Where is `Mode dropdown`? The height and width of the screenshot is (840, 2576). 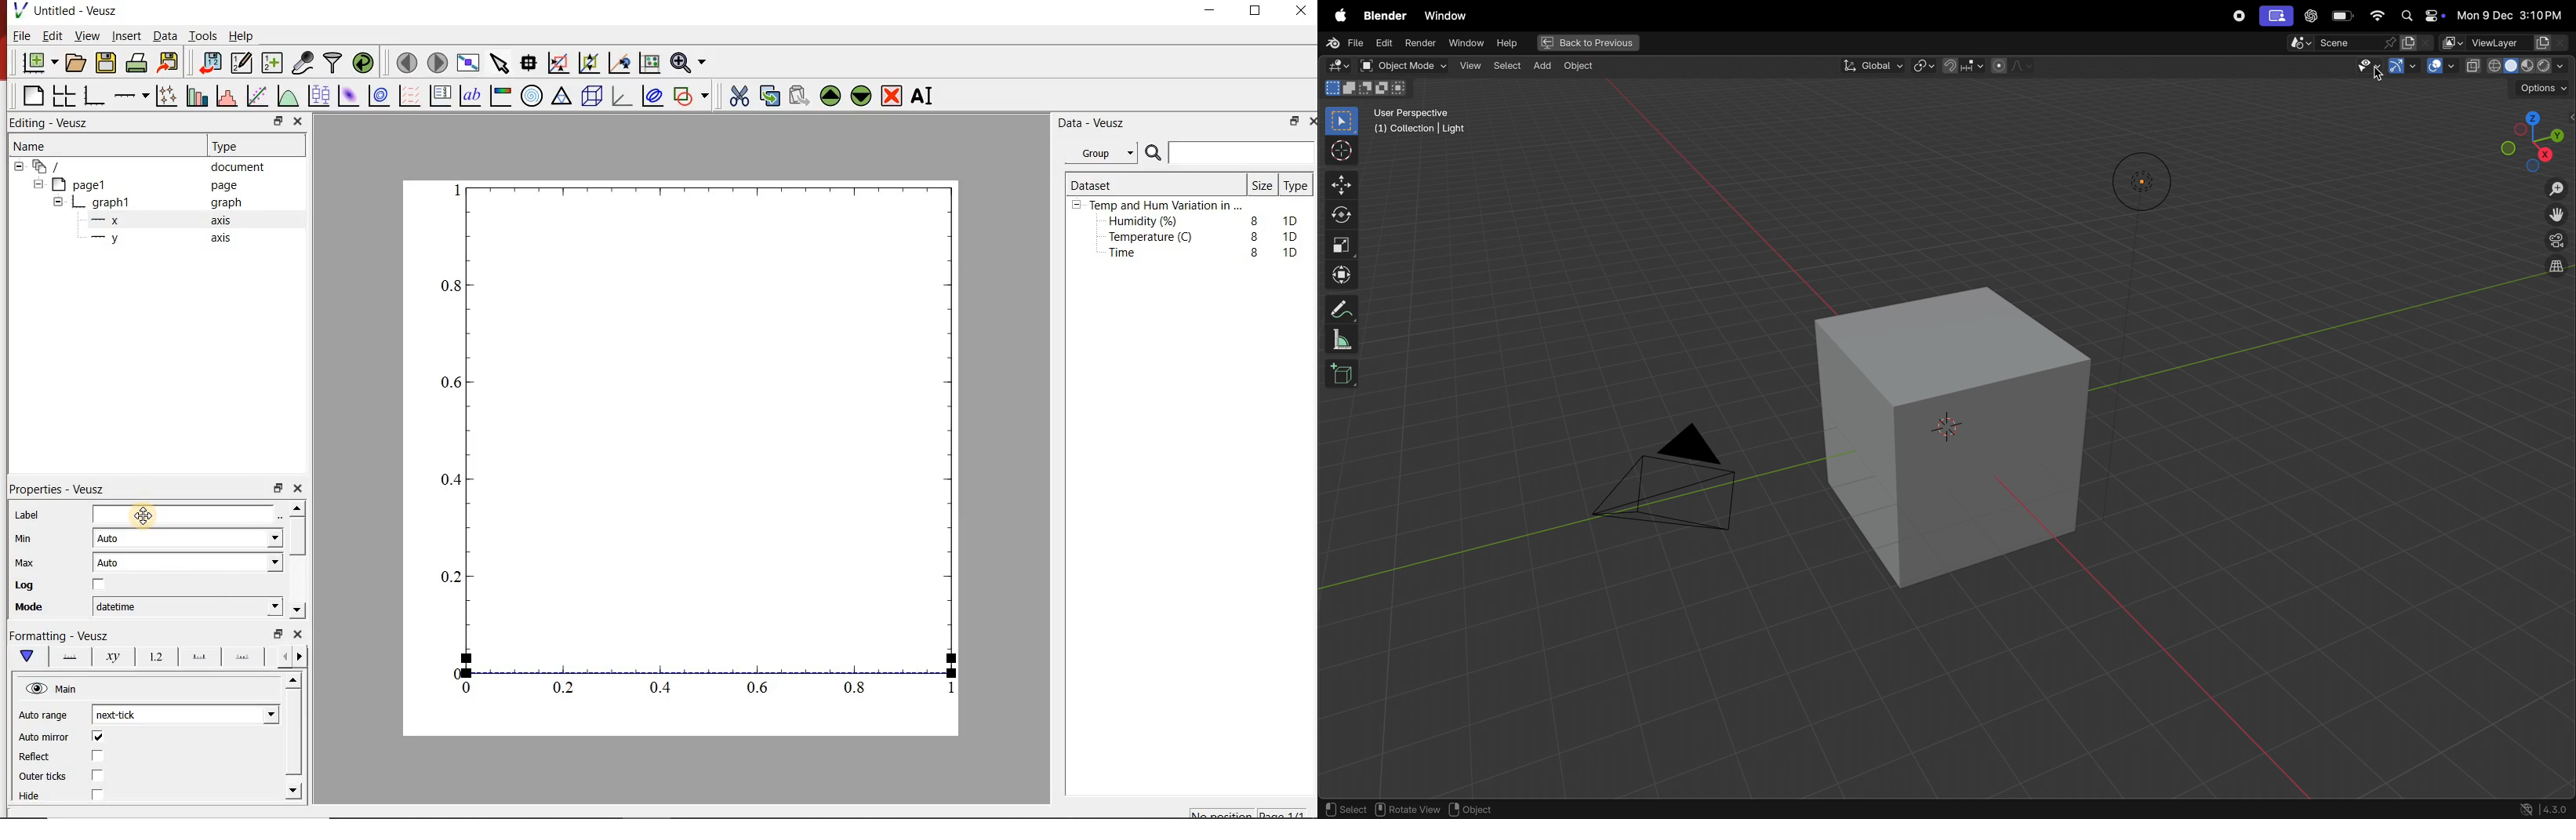 Mode dropdown is located at coordinates (256, 606).